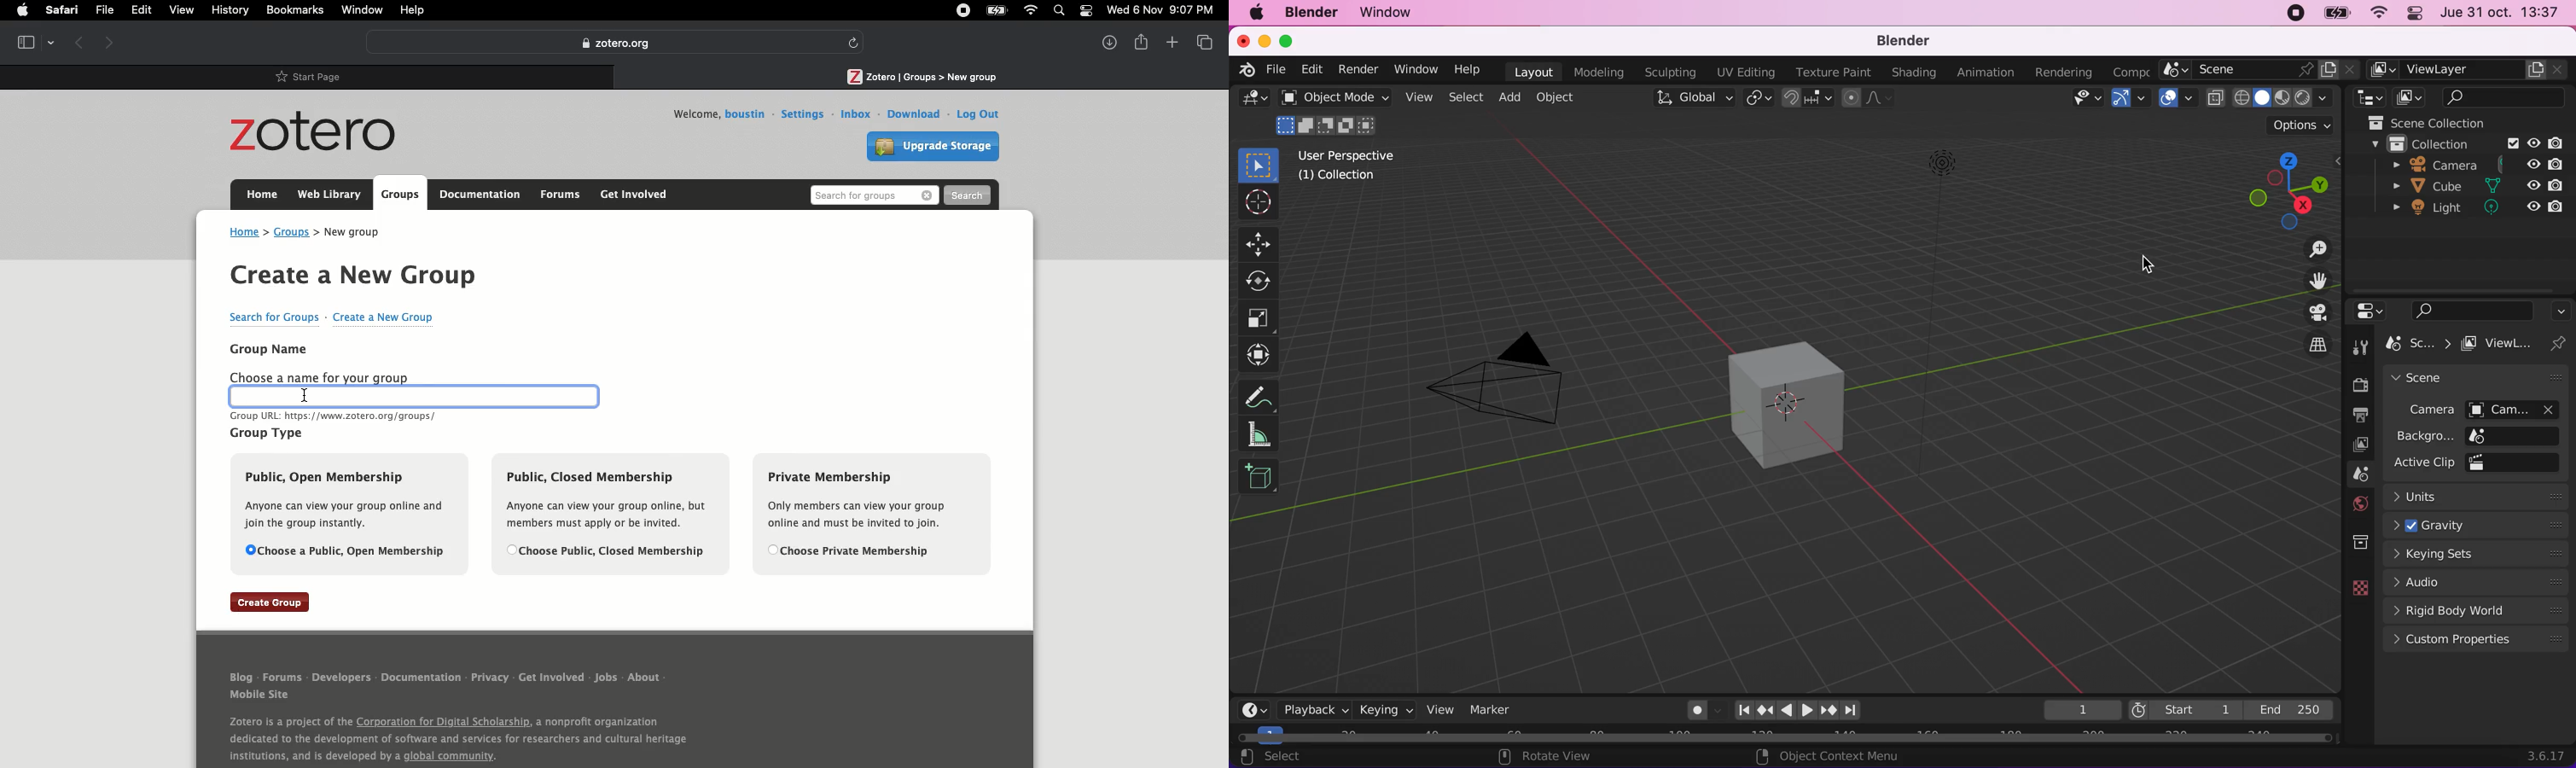  Describe the element at coordinates (1244, 41) in the screenshot. I see `close` at that location.